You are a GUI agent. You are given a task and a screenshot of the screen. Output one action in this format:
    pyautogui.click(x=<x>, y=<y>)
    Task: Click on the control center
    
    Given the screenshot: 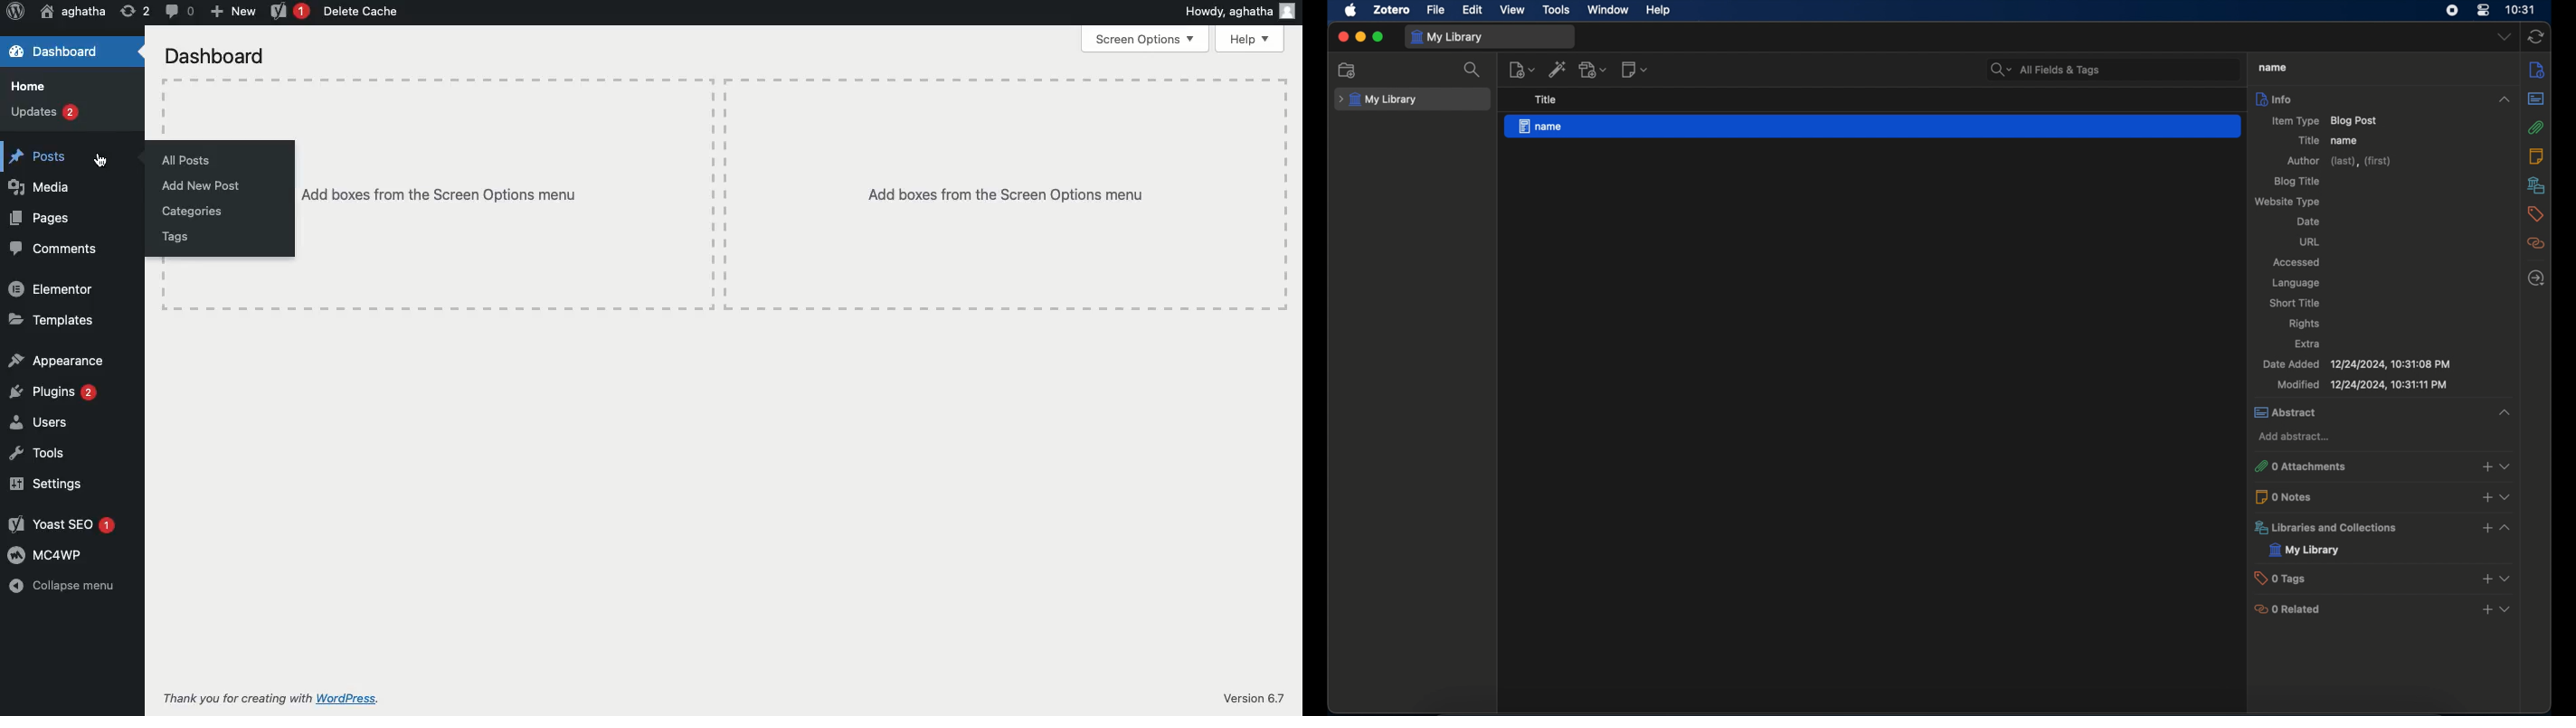 What is the action you would take?
    pyautogui.click(x=2484, y=10)
    